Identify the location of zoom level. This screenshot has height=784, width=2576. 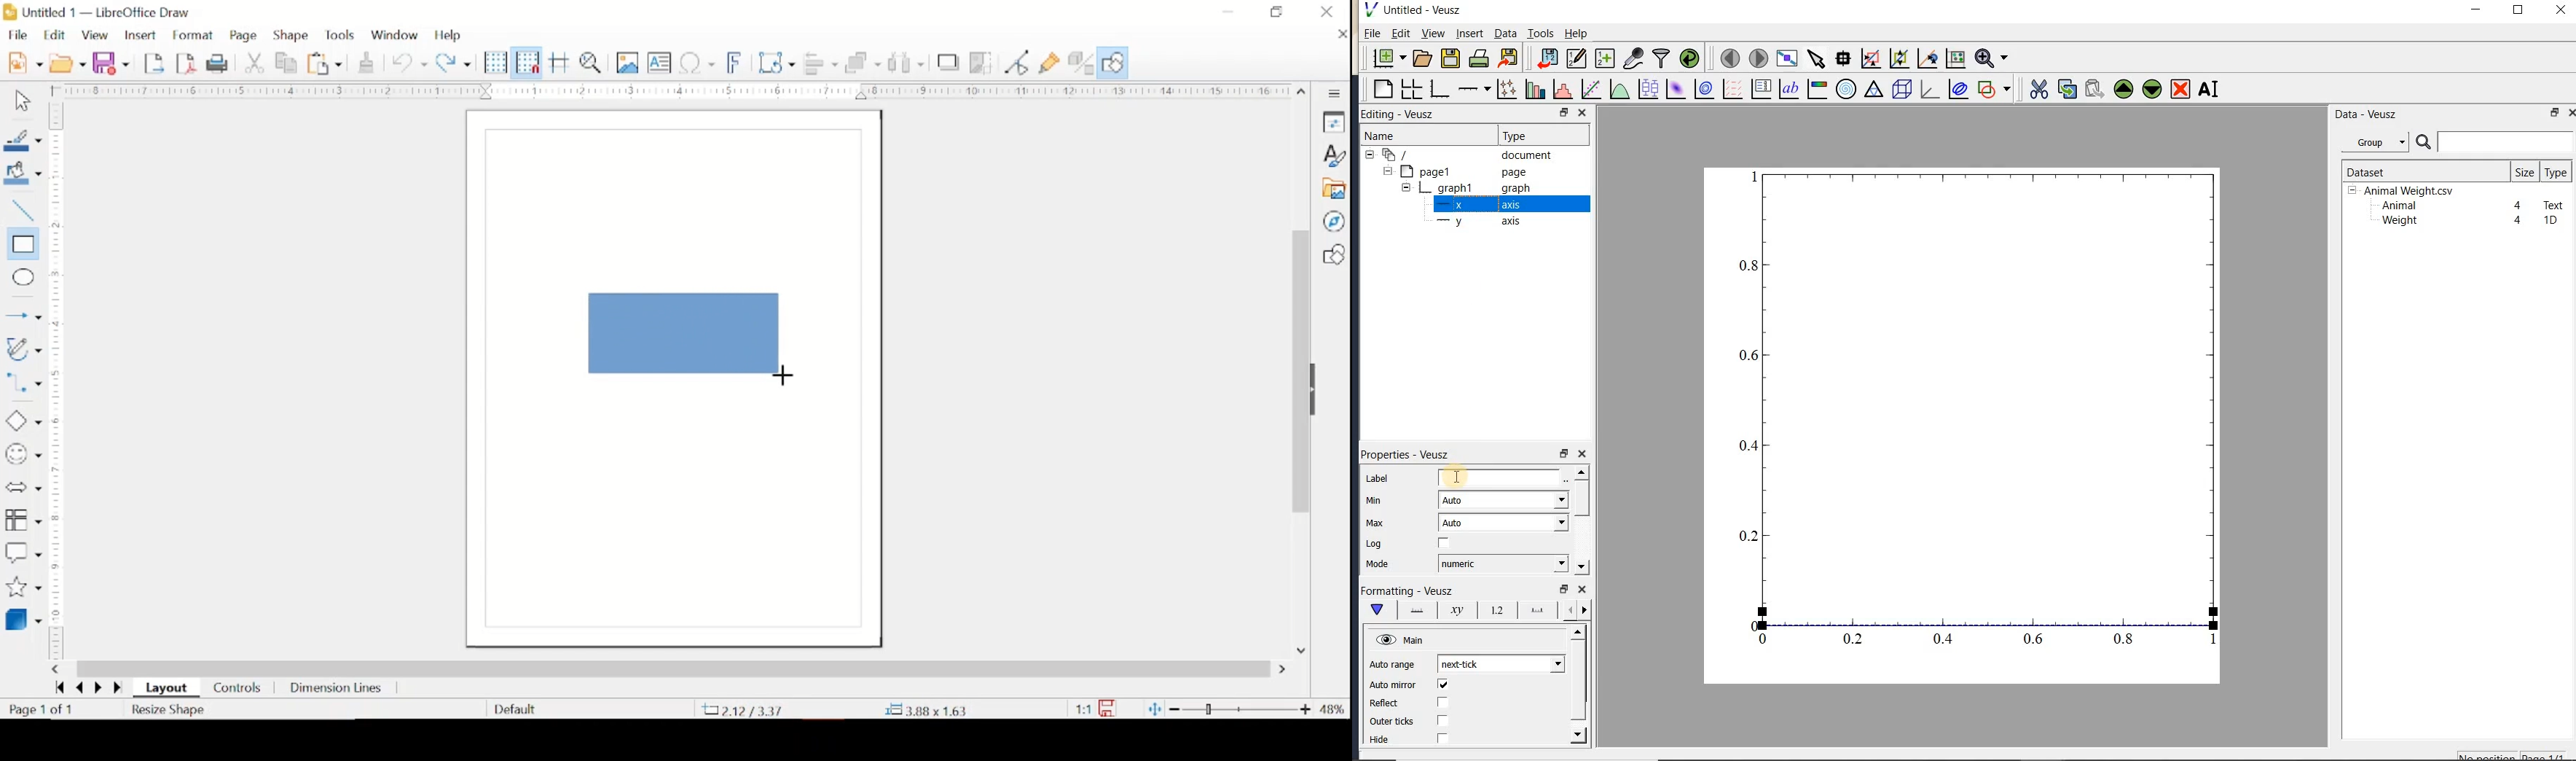
(1333, 710).